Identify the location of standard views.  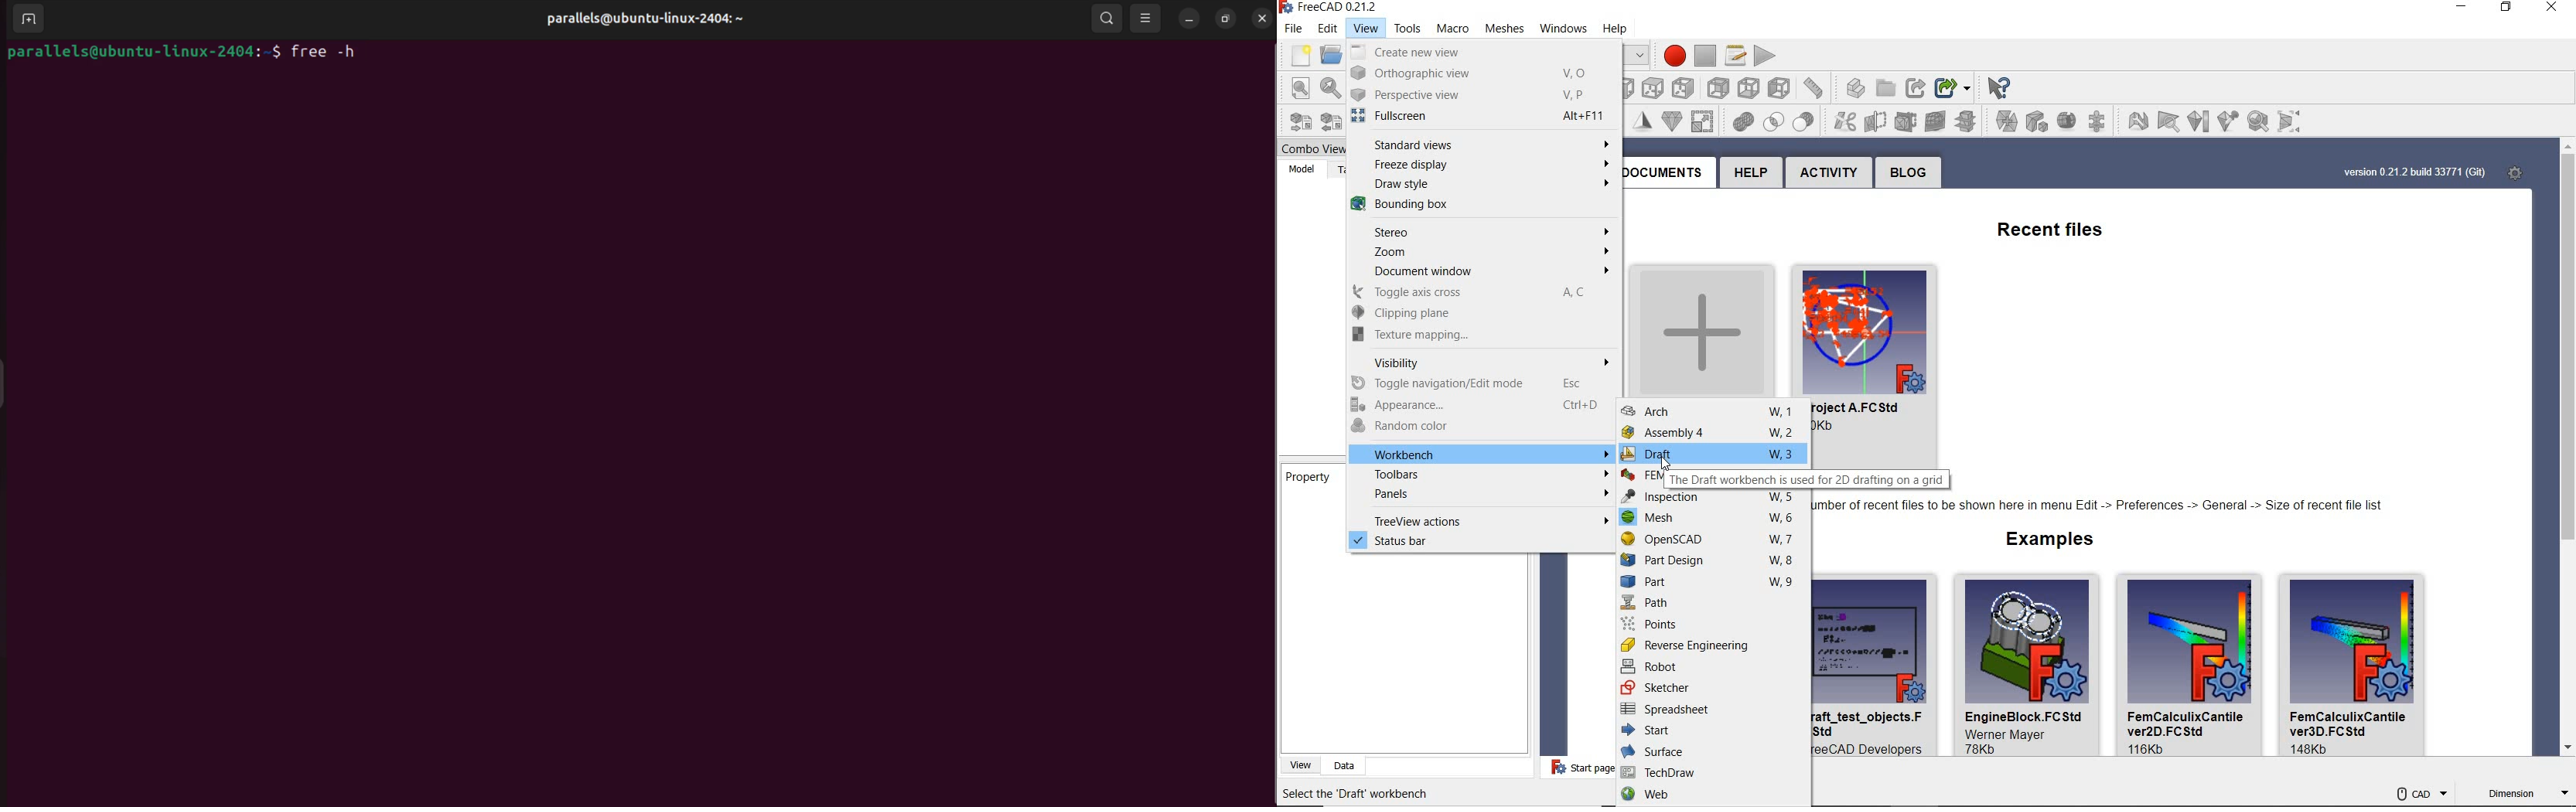
(1480, 144).